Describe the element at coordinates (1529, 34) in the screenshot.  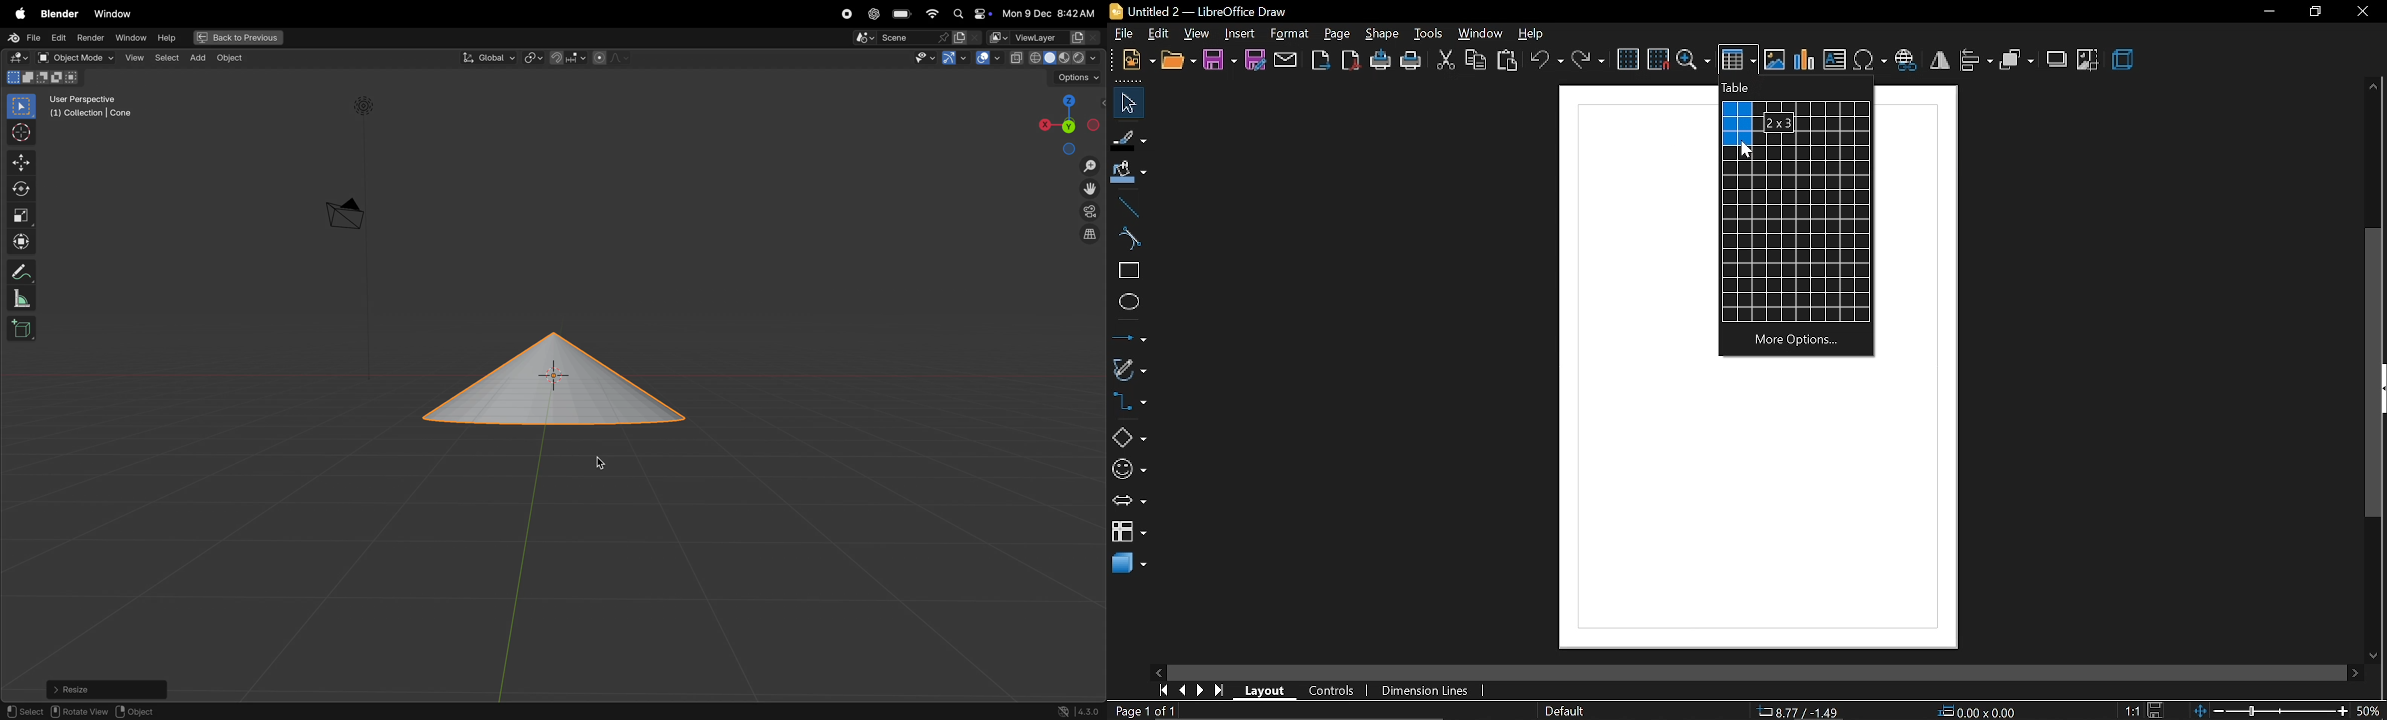
I see `help` at that location.